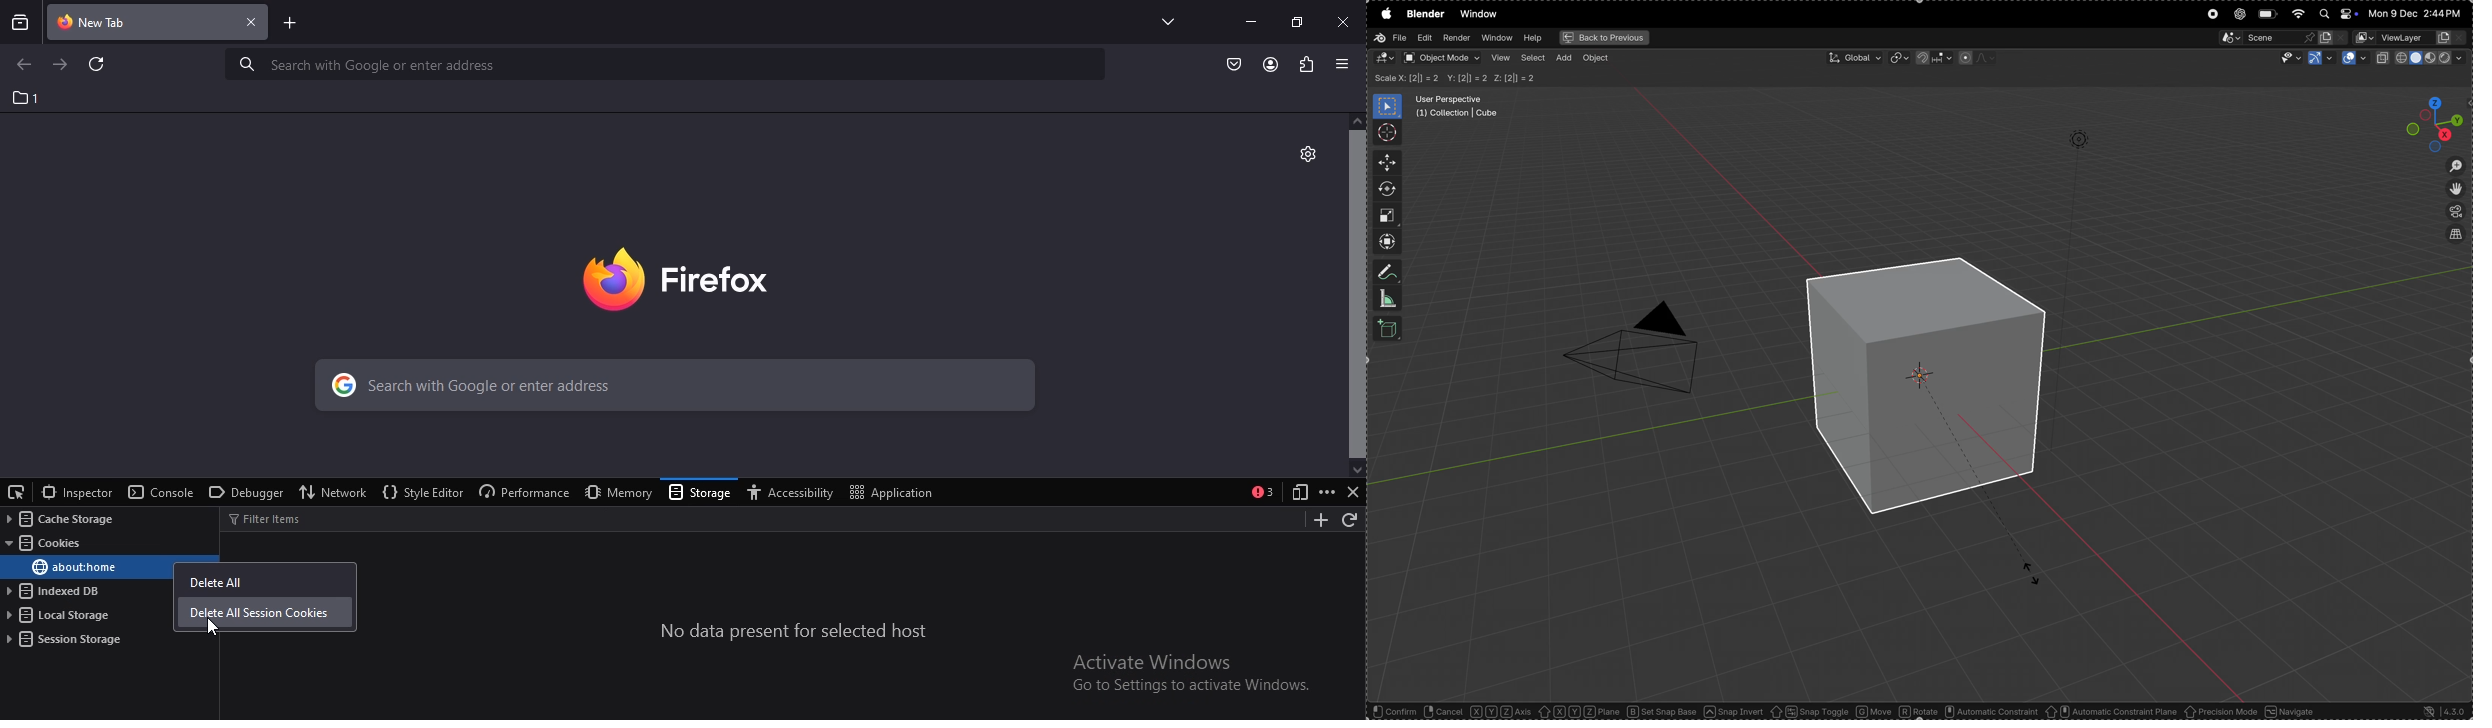 The image size is (2492, 728). Describe the element at coordinates (17, 490) in the screenshot. I see `pick an element from the page` at that location.